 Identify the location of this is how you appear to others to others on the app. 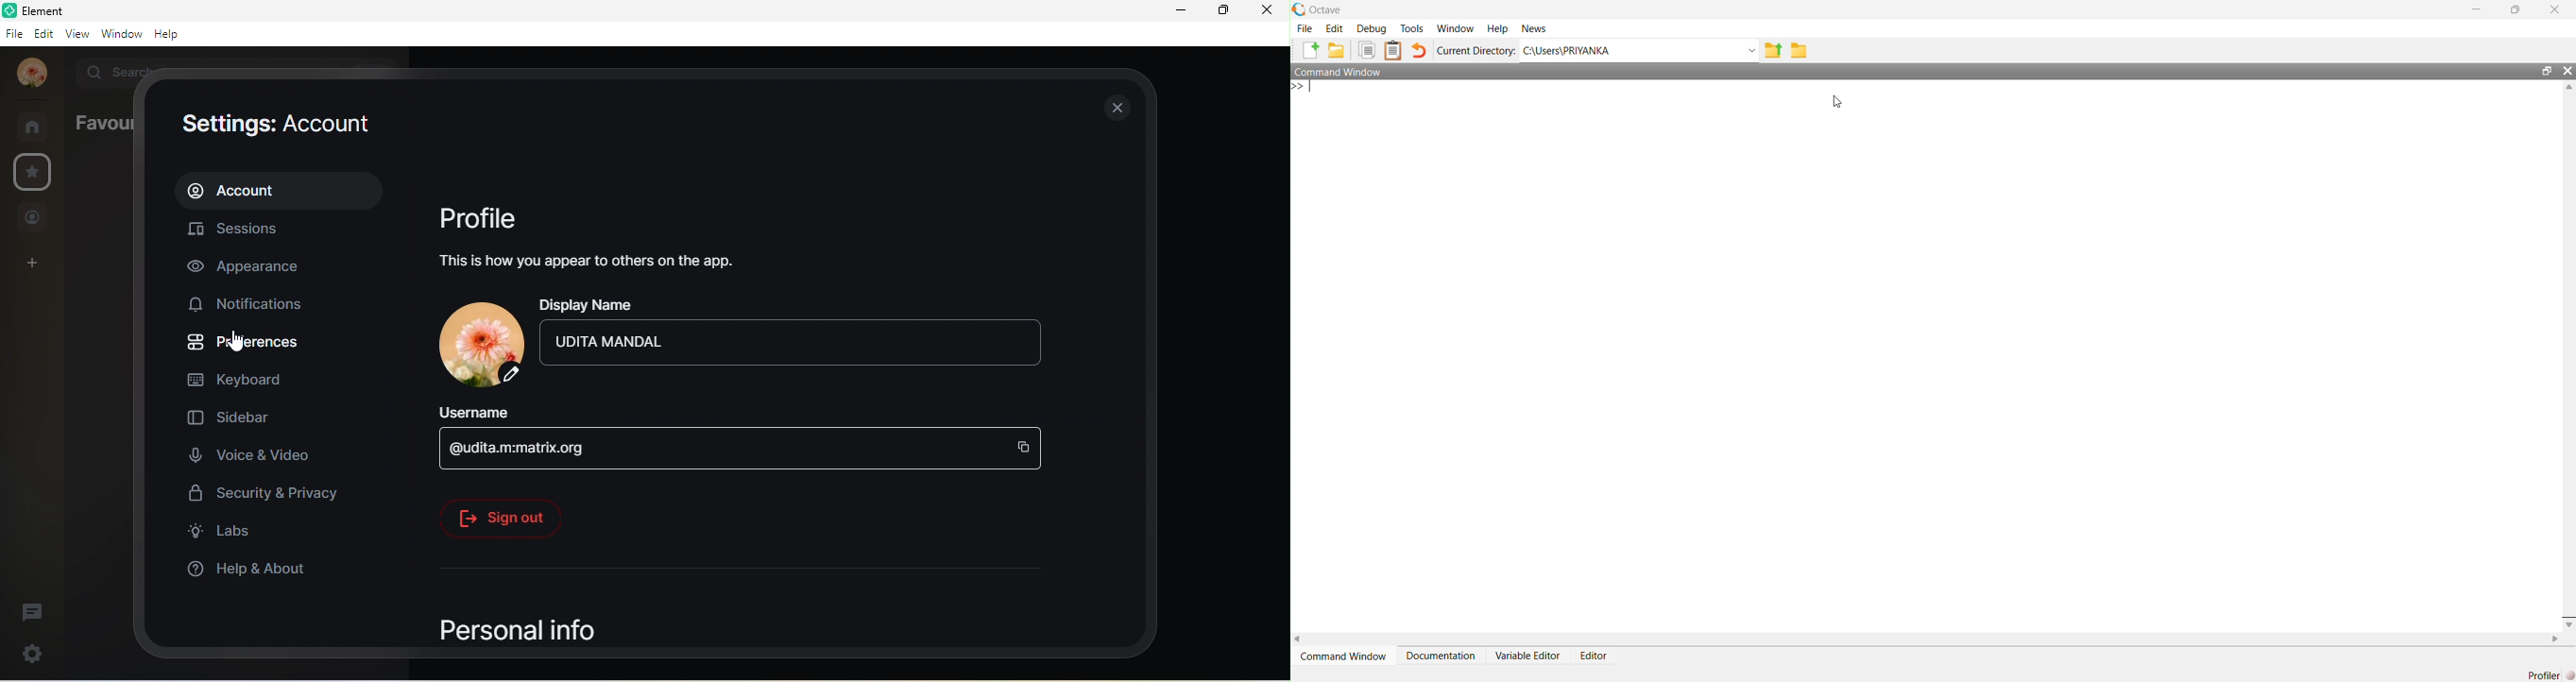
(596, 265).